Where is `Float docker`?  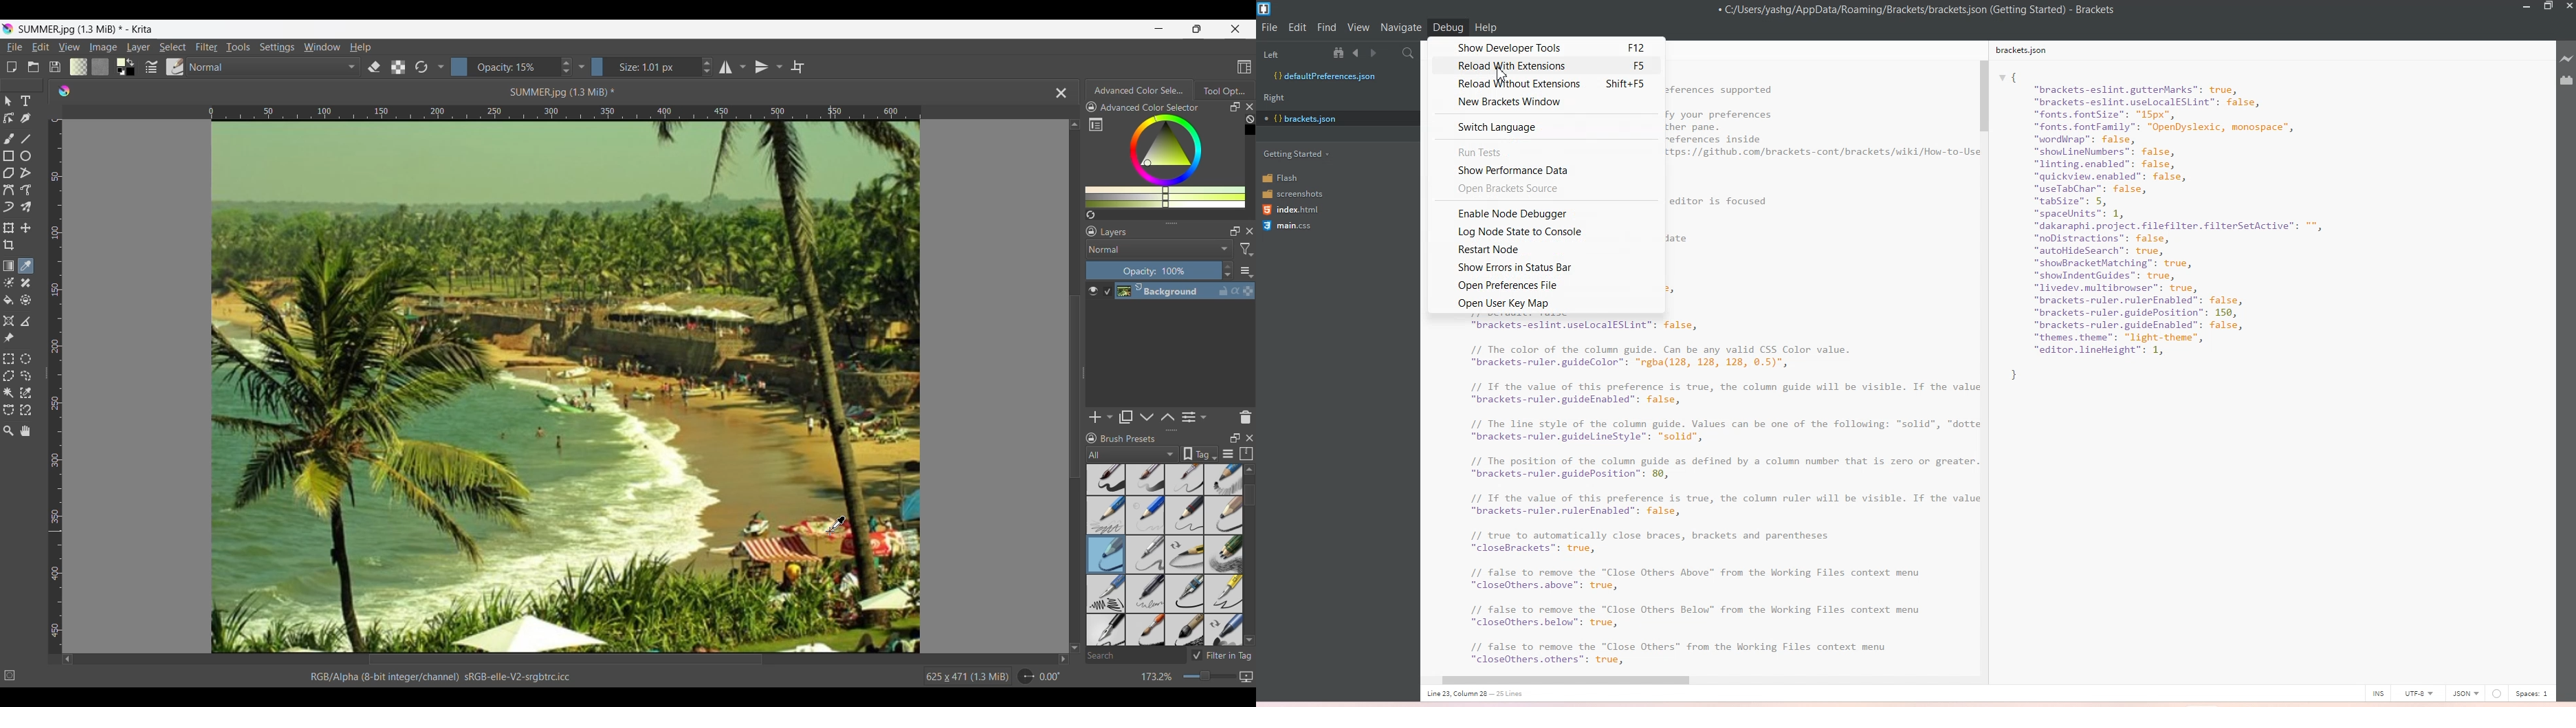 Float docker is located at coordinates (1235, 231).